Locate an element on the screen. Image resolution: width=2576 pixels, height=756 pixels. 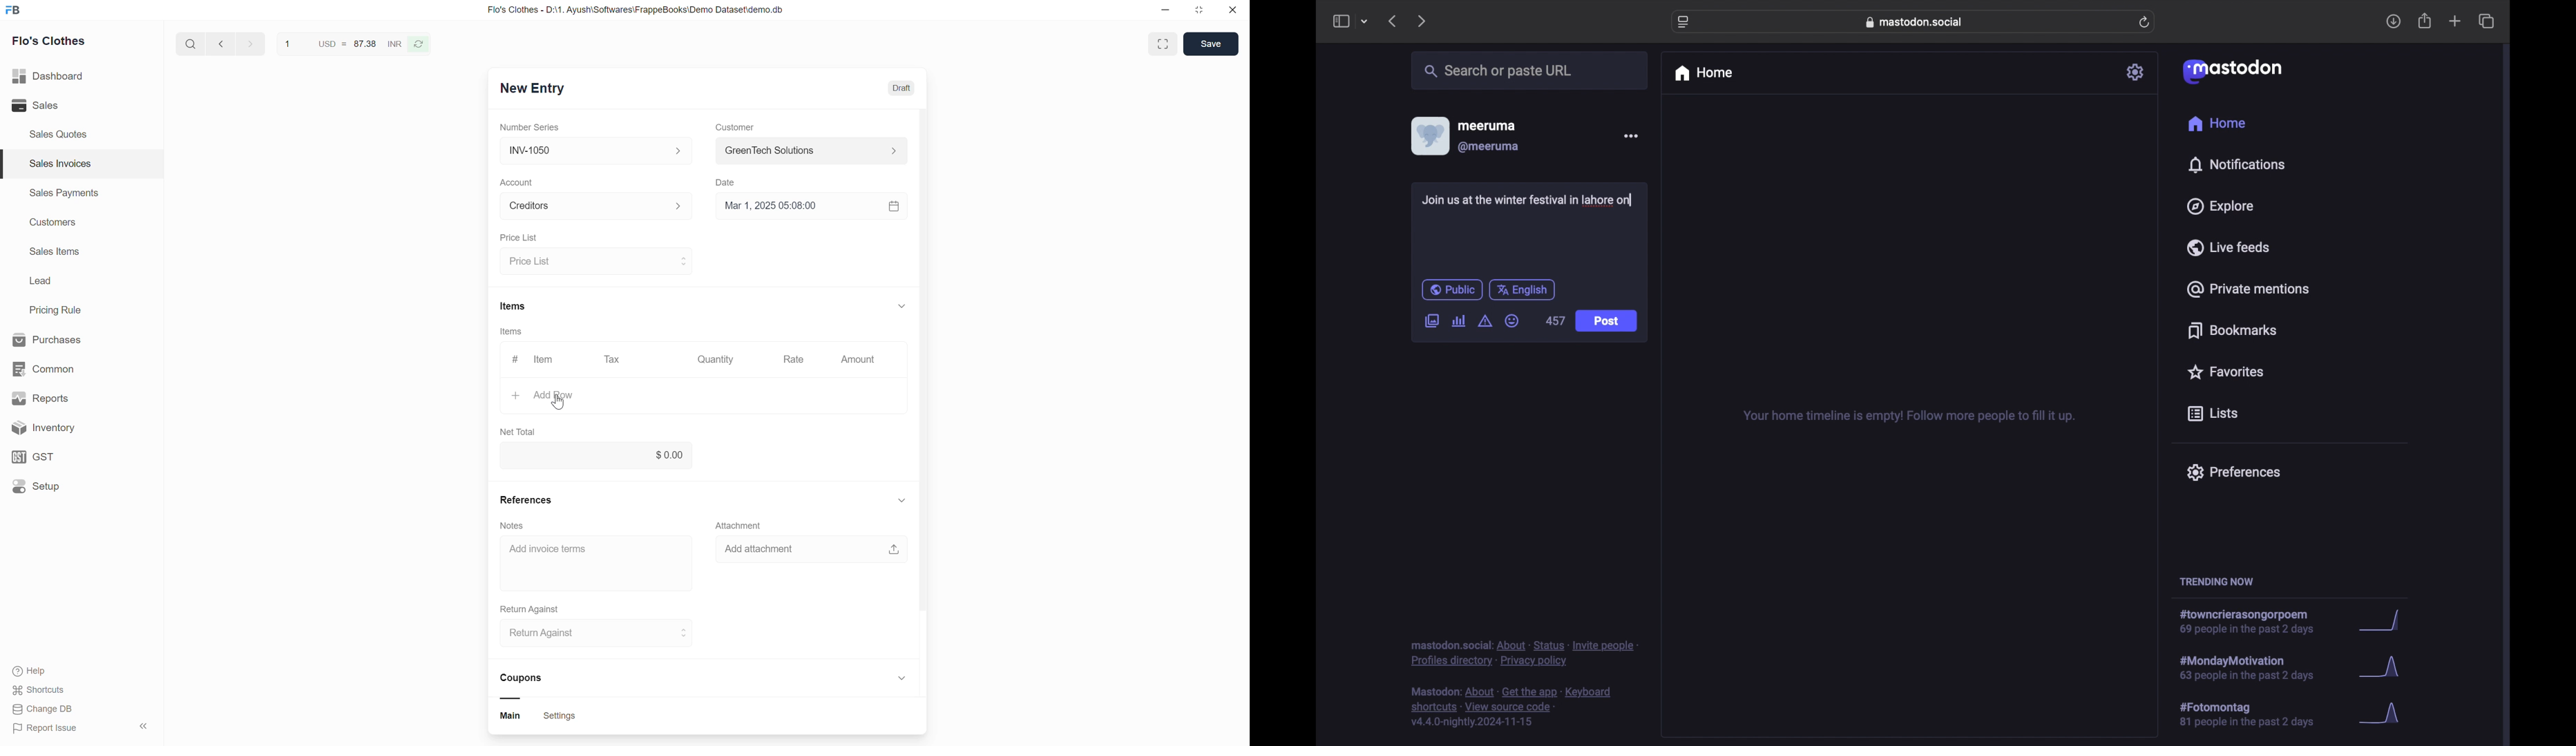
settings is located at coordinates (2137, 72).